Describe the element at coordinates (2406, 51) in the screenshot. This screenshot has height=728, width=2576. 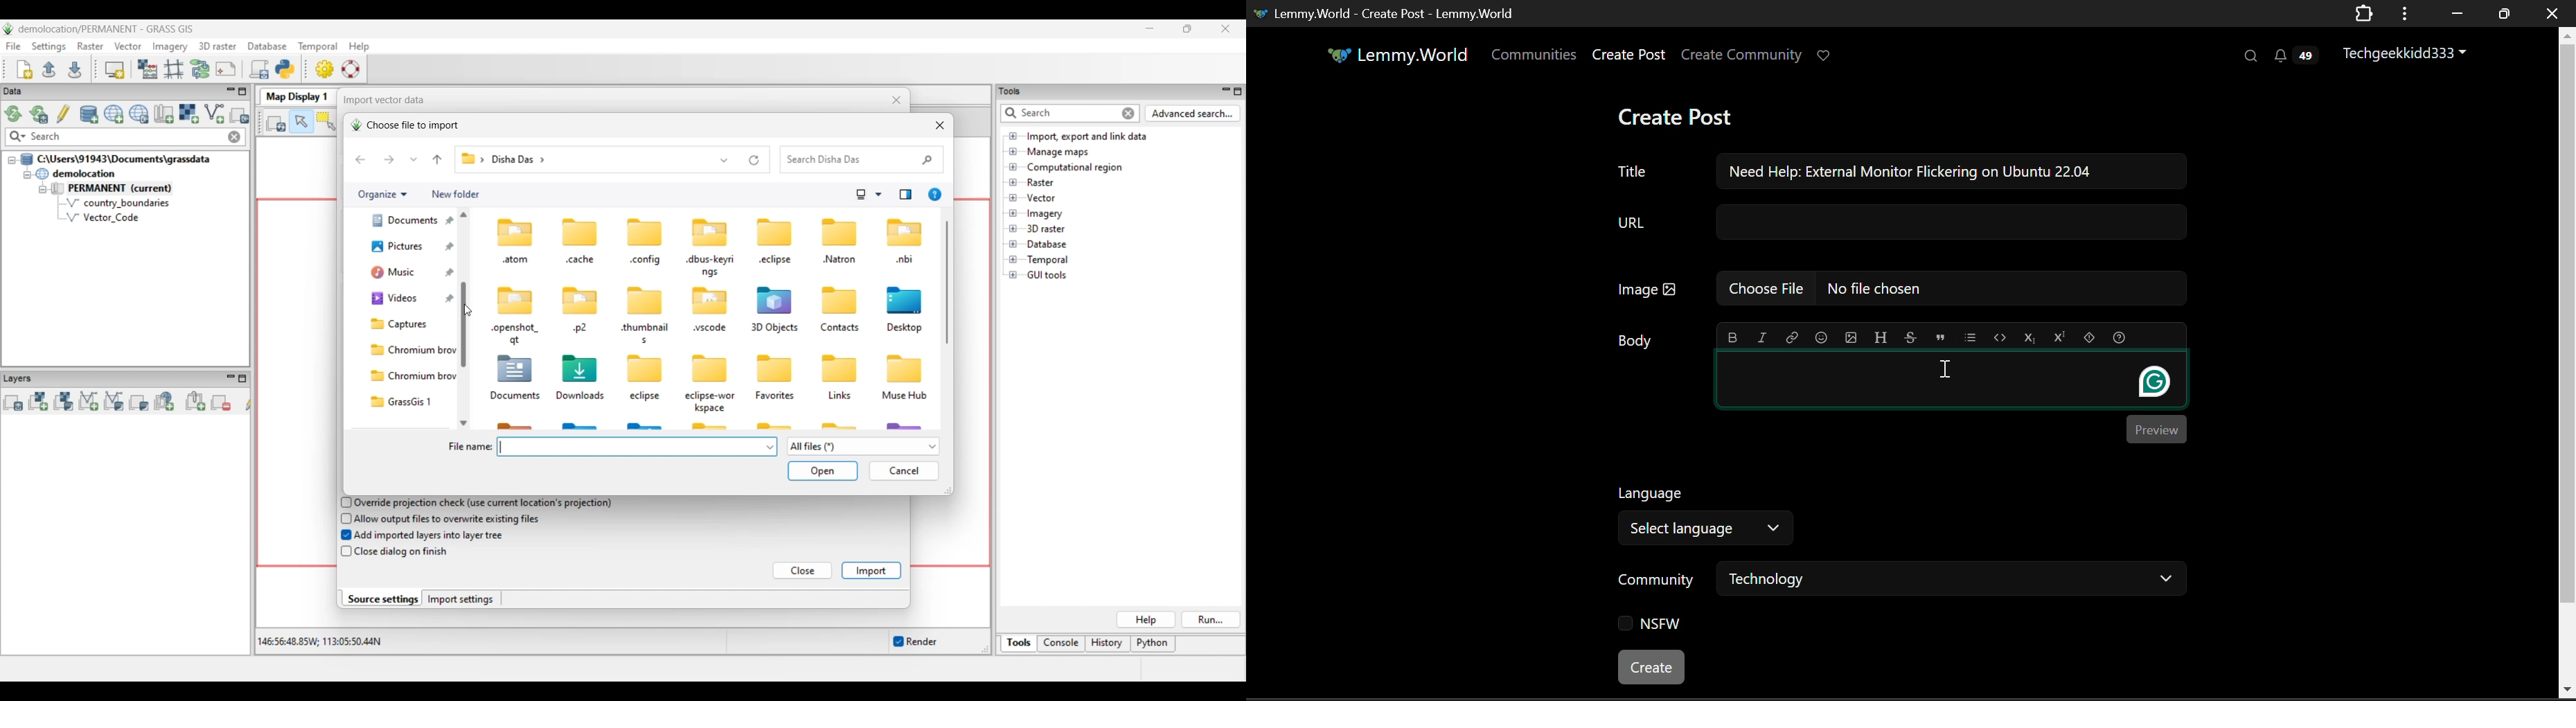
I see `Techgeekkidd333` at that location.